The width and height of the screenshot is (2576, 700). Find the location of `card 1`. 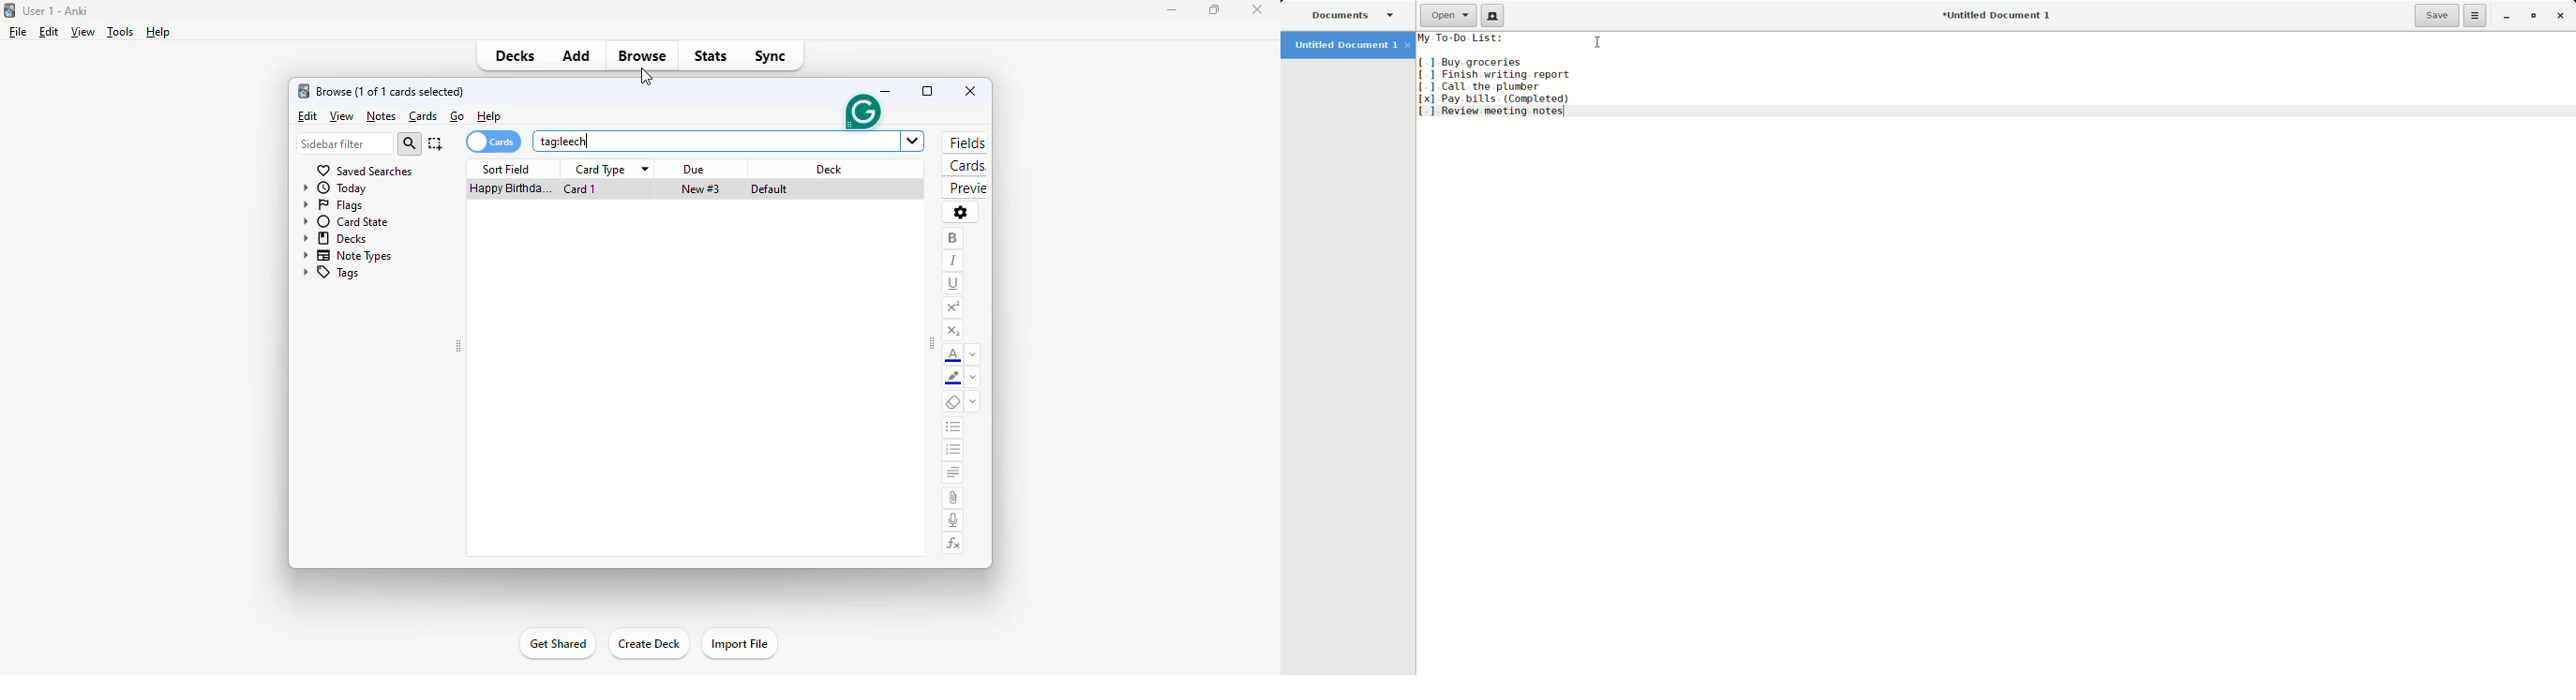

card 1 is located at coordinates (583, 189).